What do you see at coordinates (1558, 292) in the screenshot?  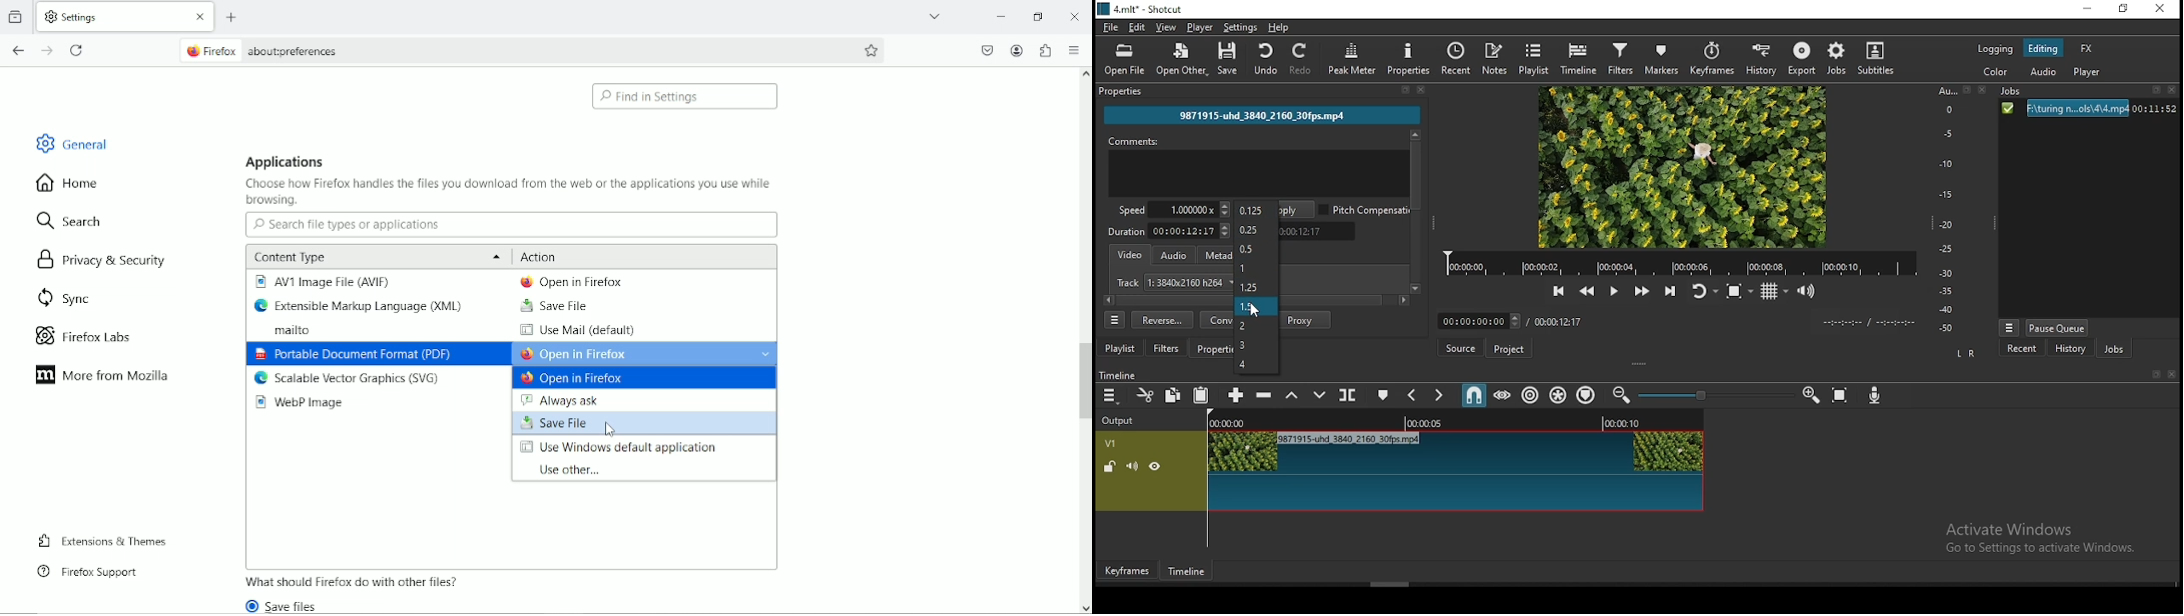 I see `skip to the previous point` at bounding box center [1558, 292].